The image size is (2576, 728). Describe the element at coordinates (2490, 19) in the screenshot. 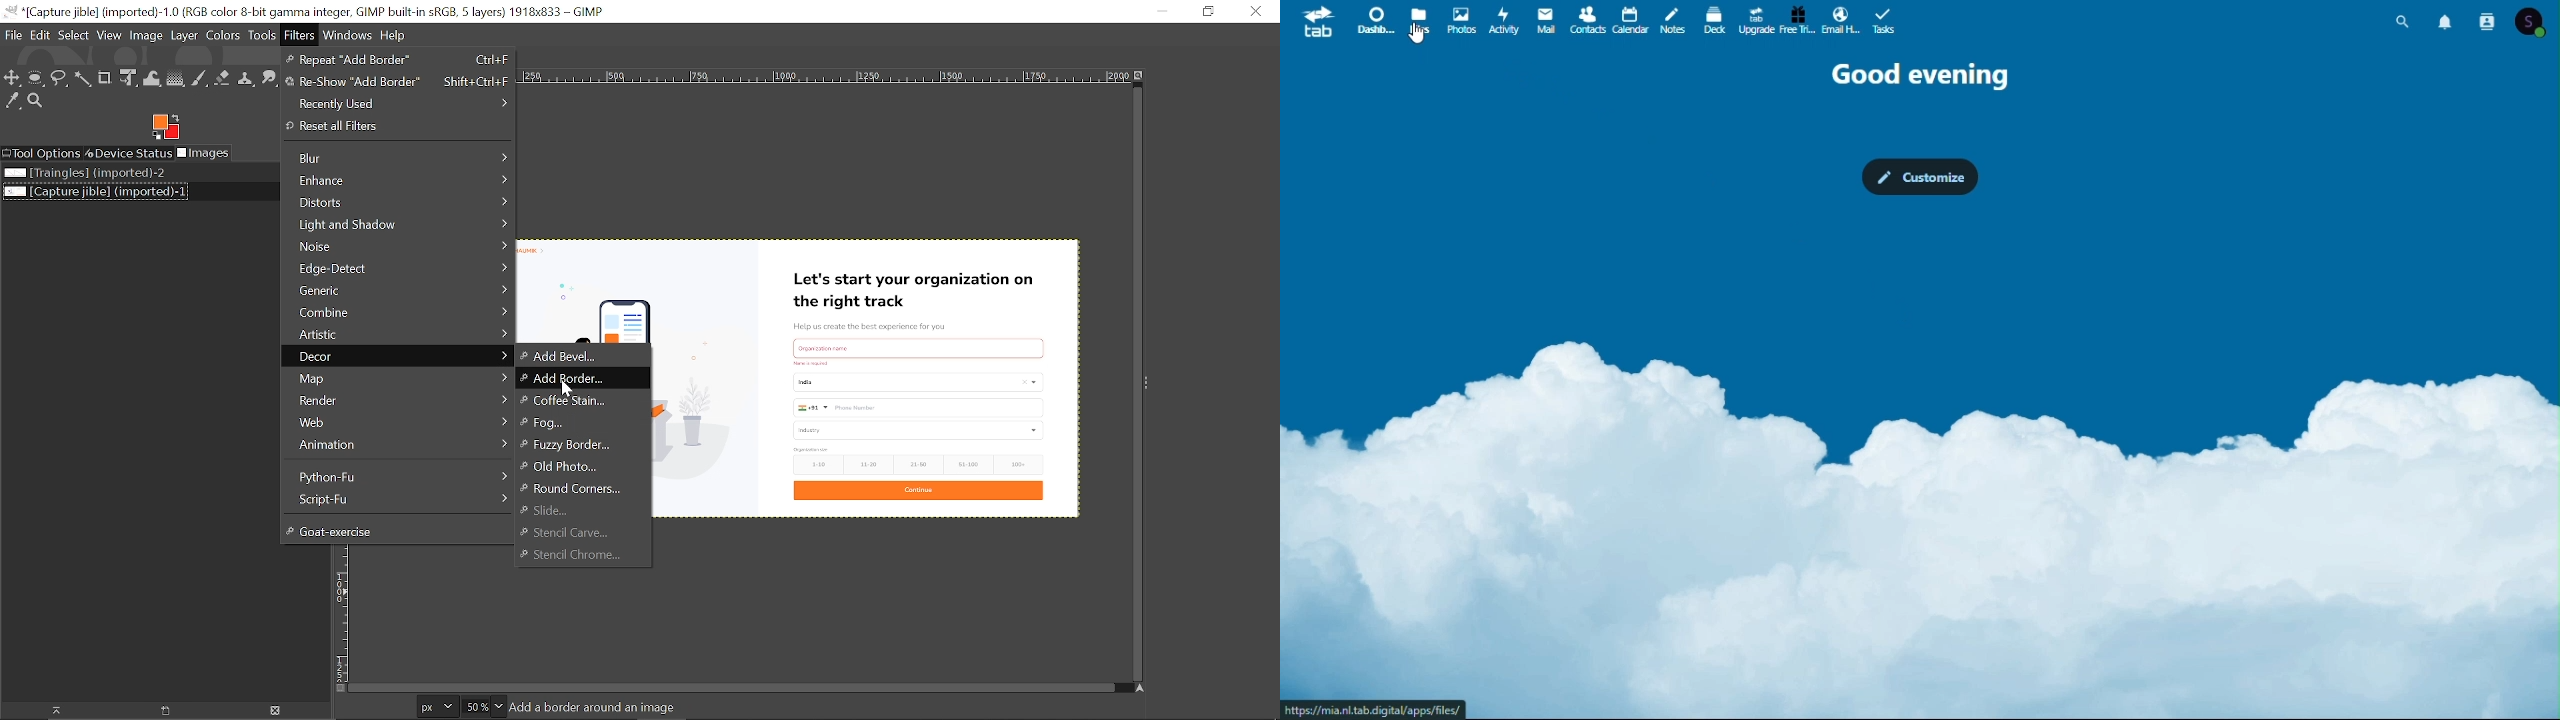

I see `contacts` at that location.